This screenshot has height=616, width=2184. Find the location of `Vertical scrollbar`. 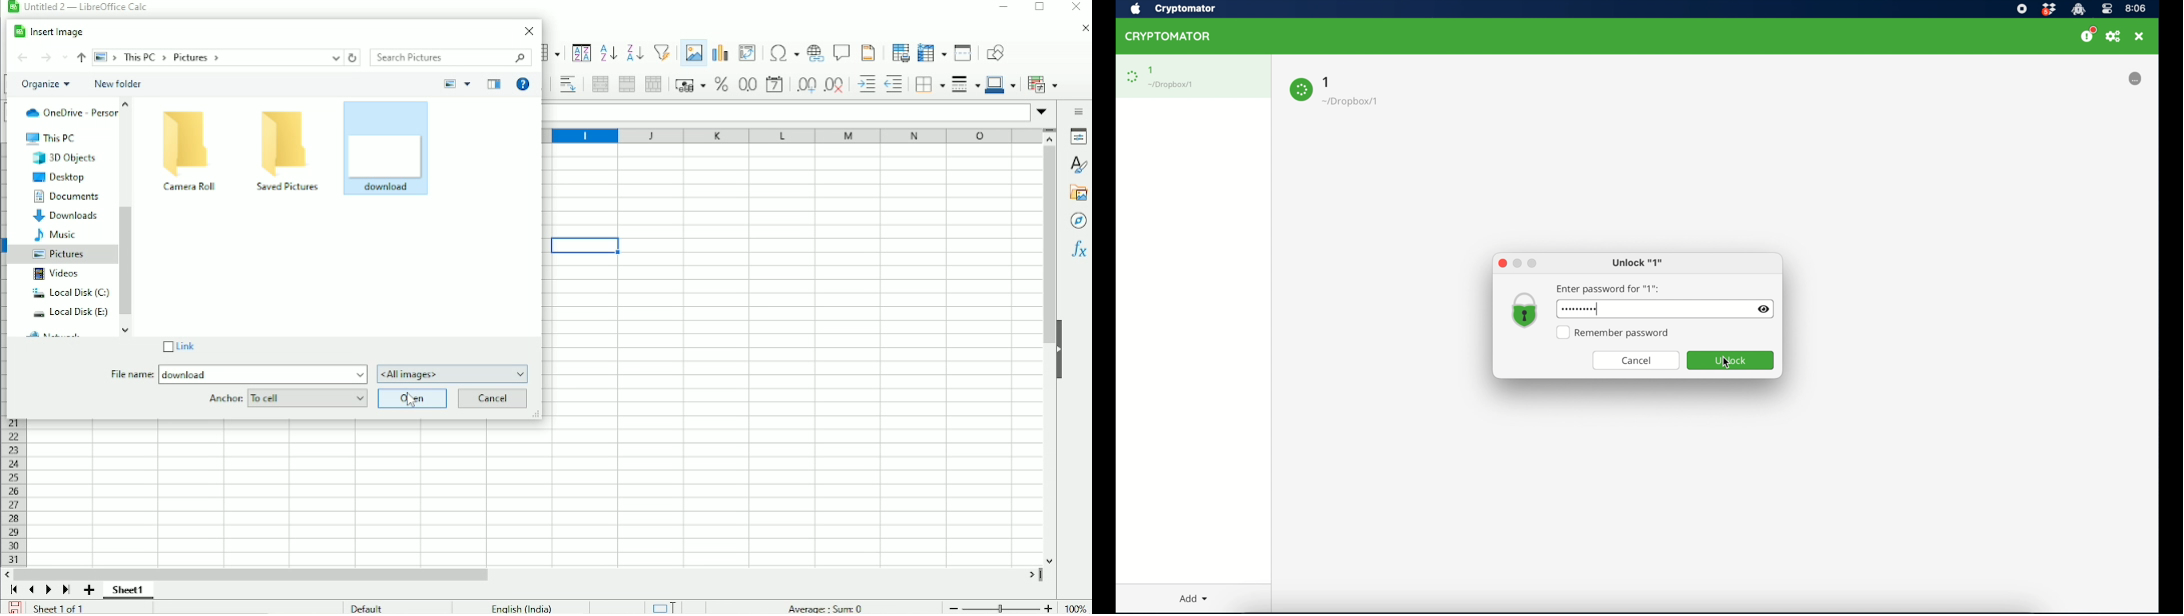

Vertical scrollbar is located at coordinates (1046, 356).